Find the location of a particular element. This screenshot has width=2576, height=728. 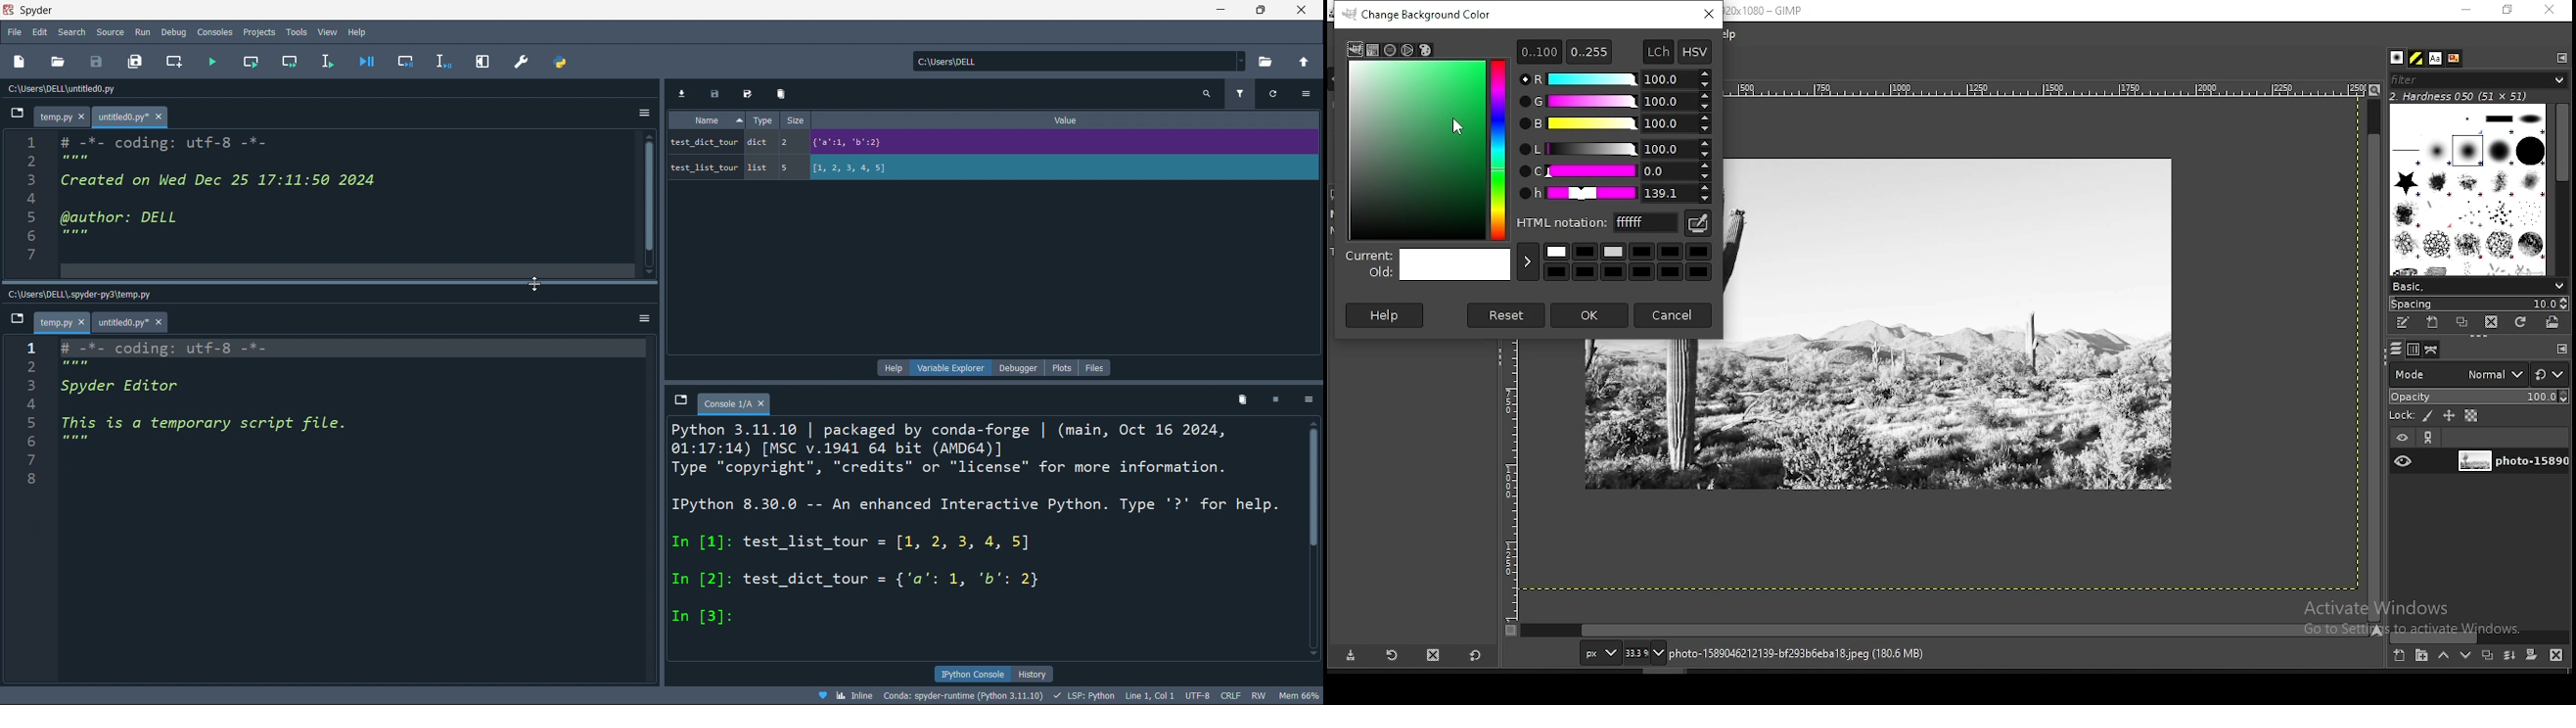

close window is located at coordinates (2549, 10).